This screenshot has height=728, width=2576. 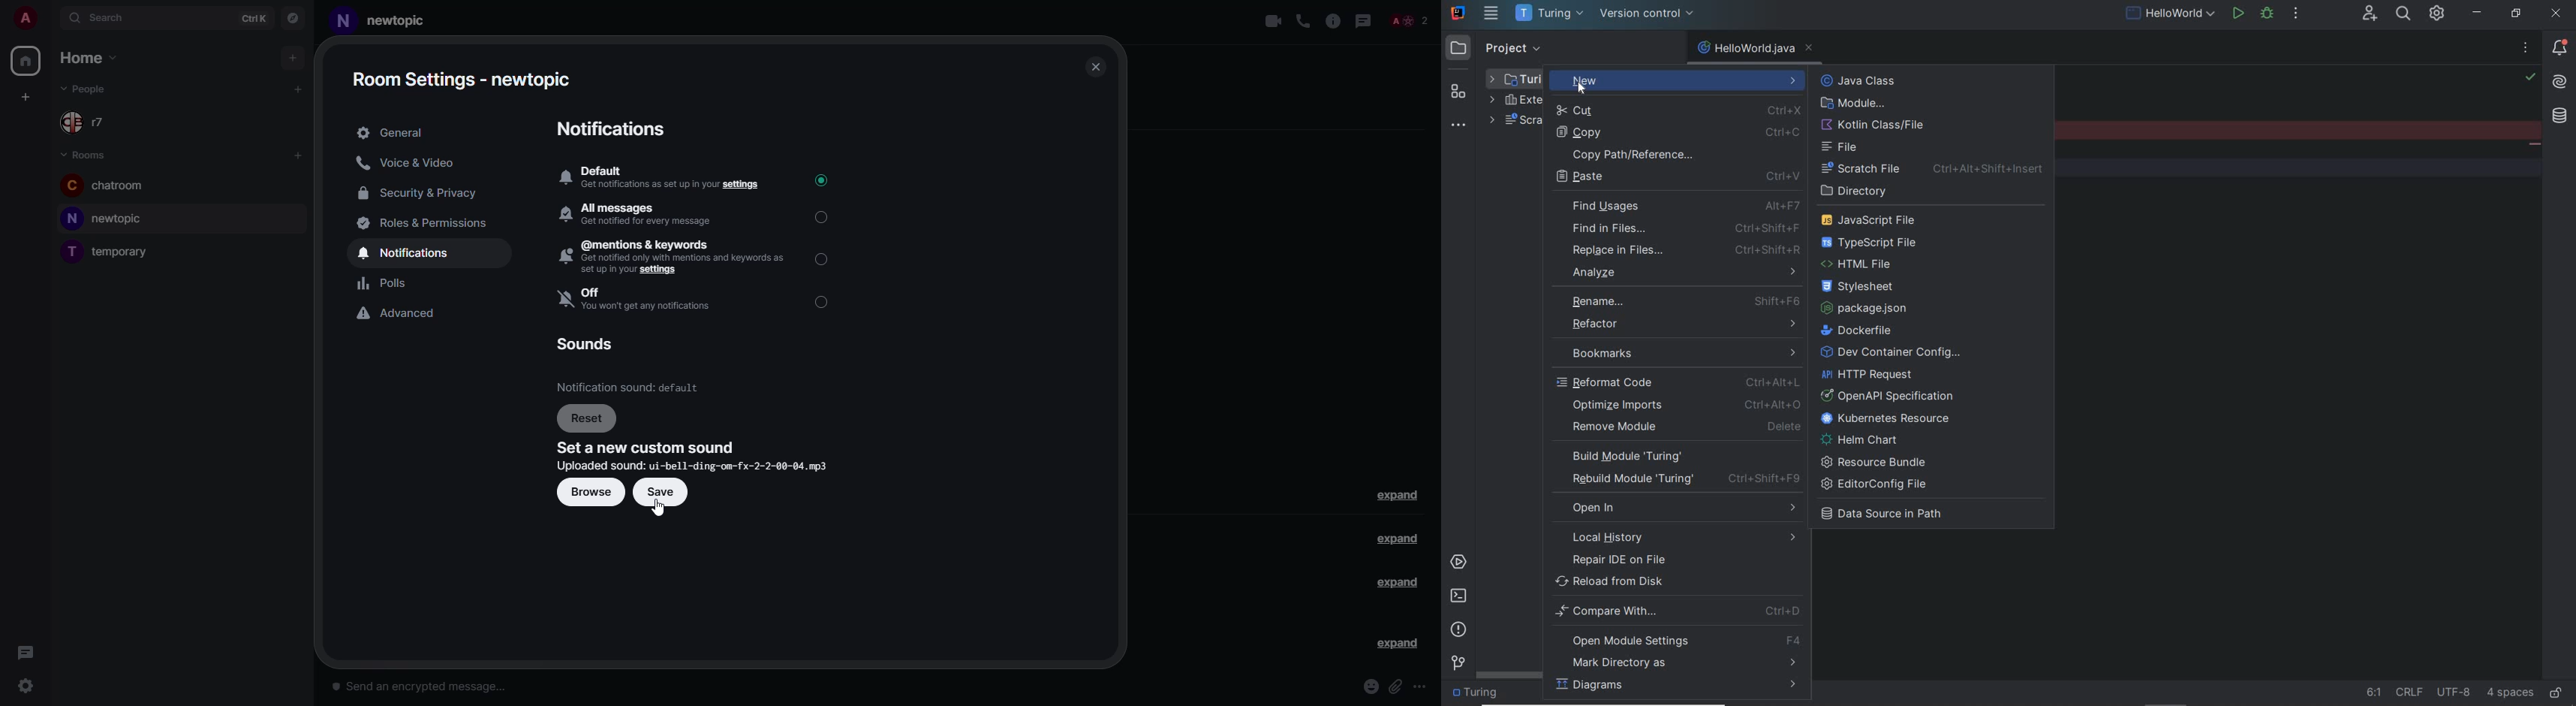 What do you see at coordinates (1863, 265) in the screenshot?
I see `HTML File` at bounding box center [1863, 265].